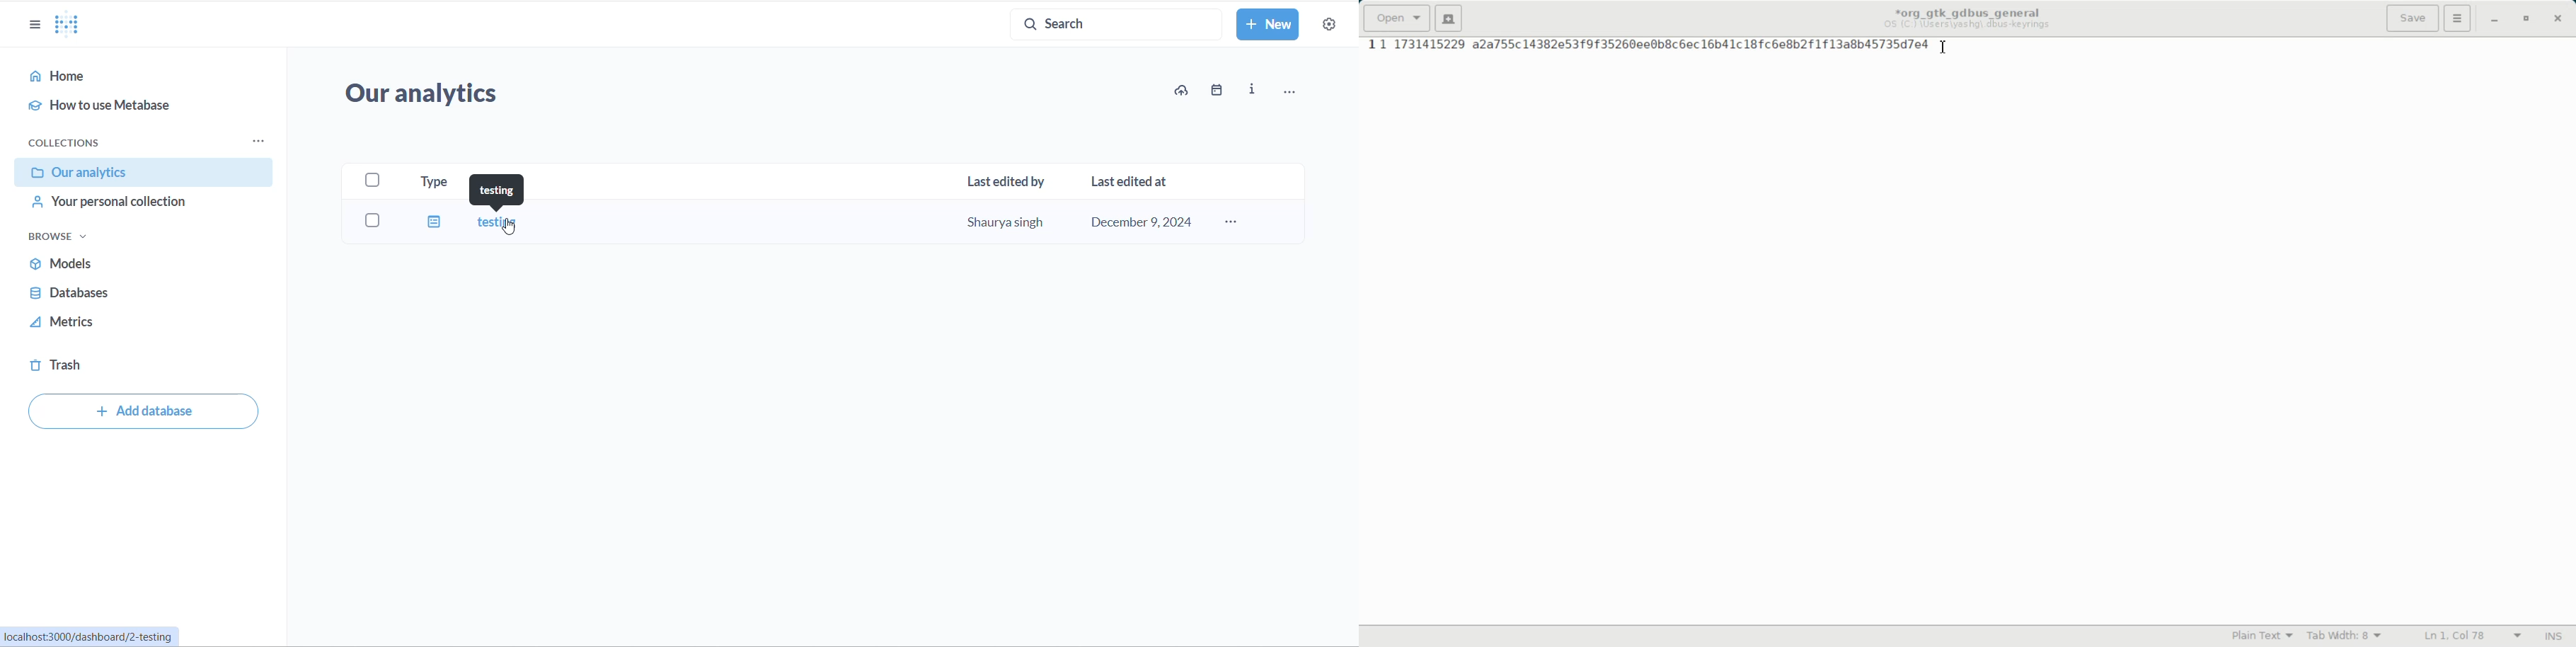  I want to click on dashboard type icon, so click(432, 222).